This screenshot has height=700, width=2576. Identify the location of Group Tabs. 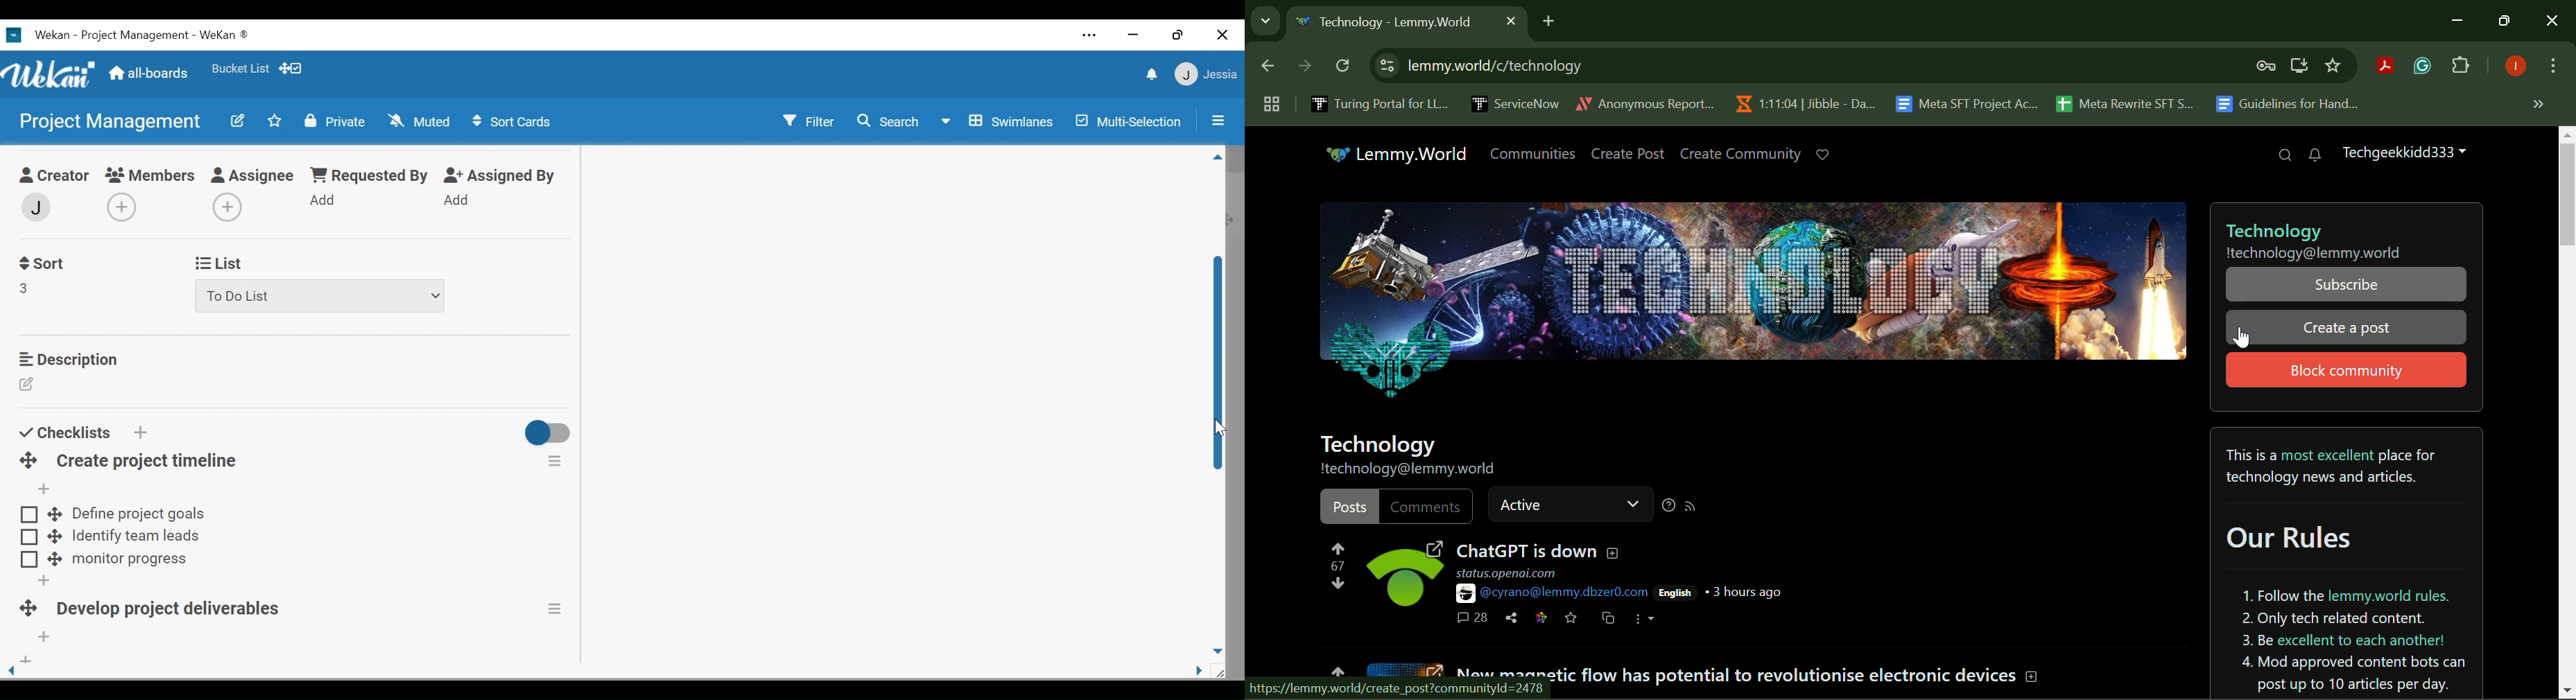
(1271, 103).